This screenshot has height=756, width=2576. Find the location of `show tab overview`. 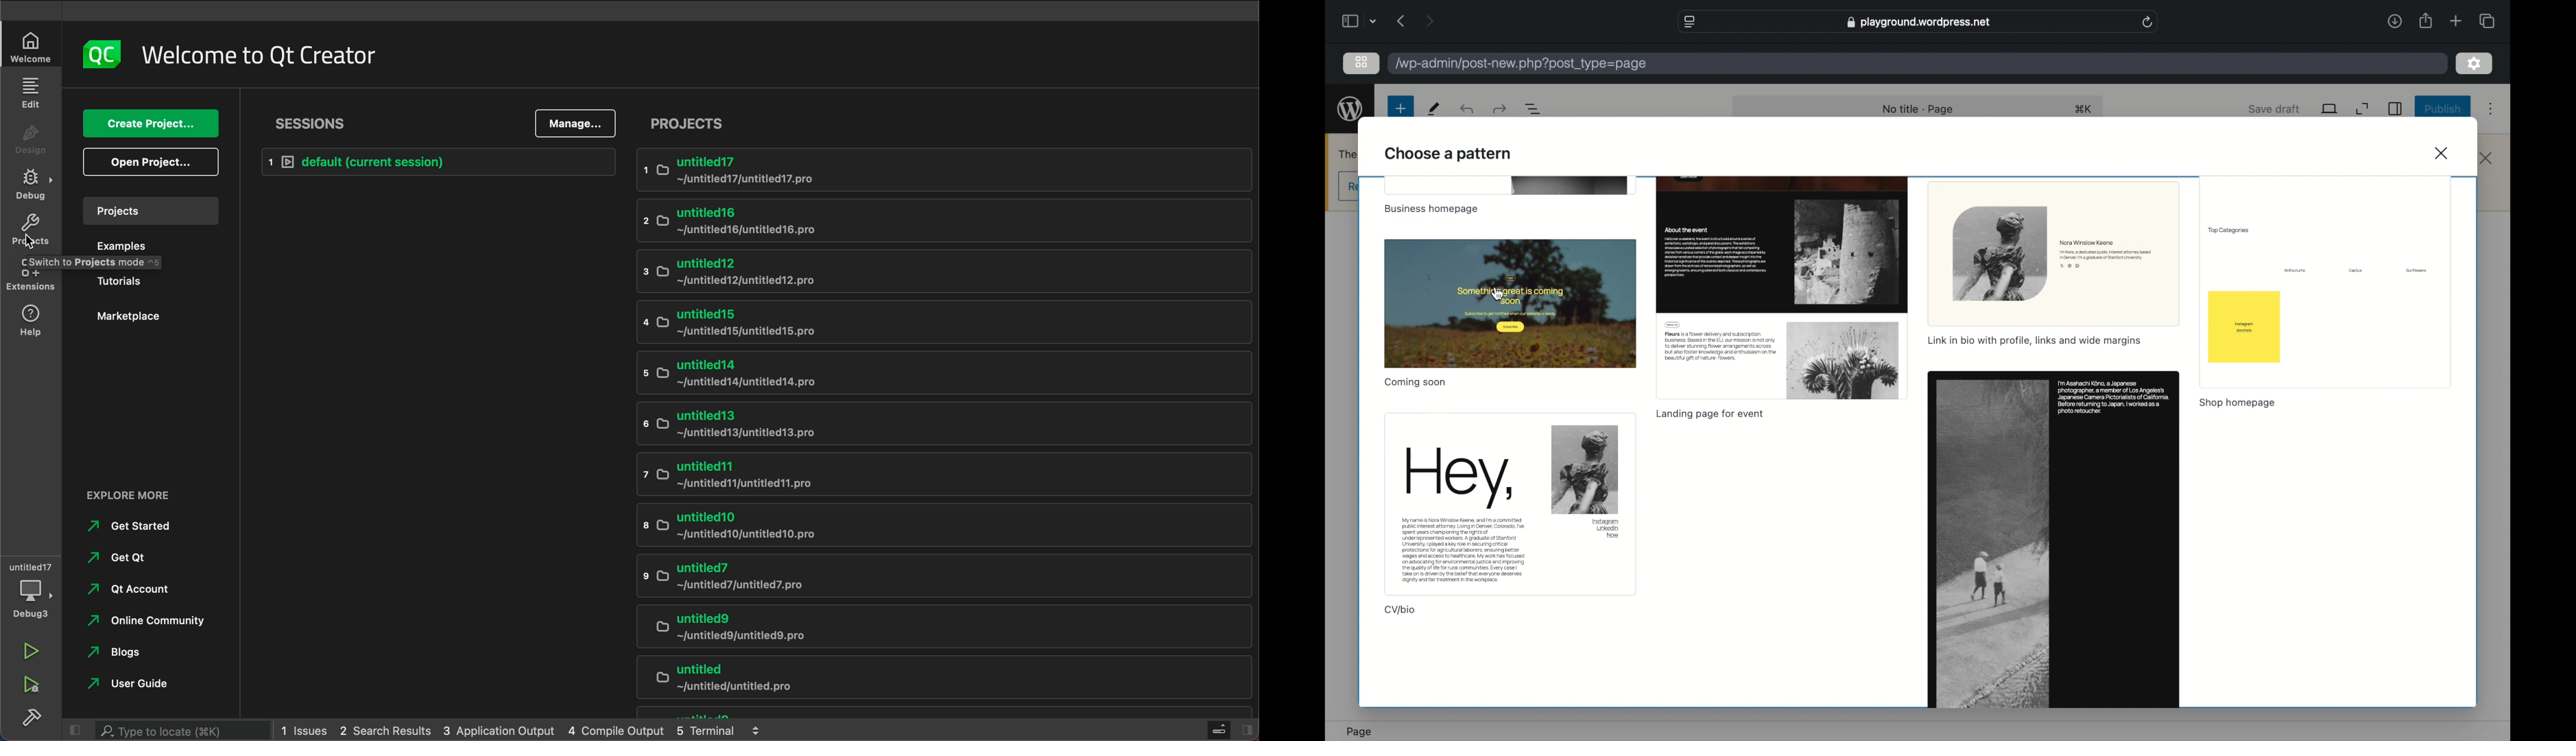

show tab overview is located at coordinates (2486, 21).